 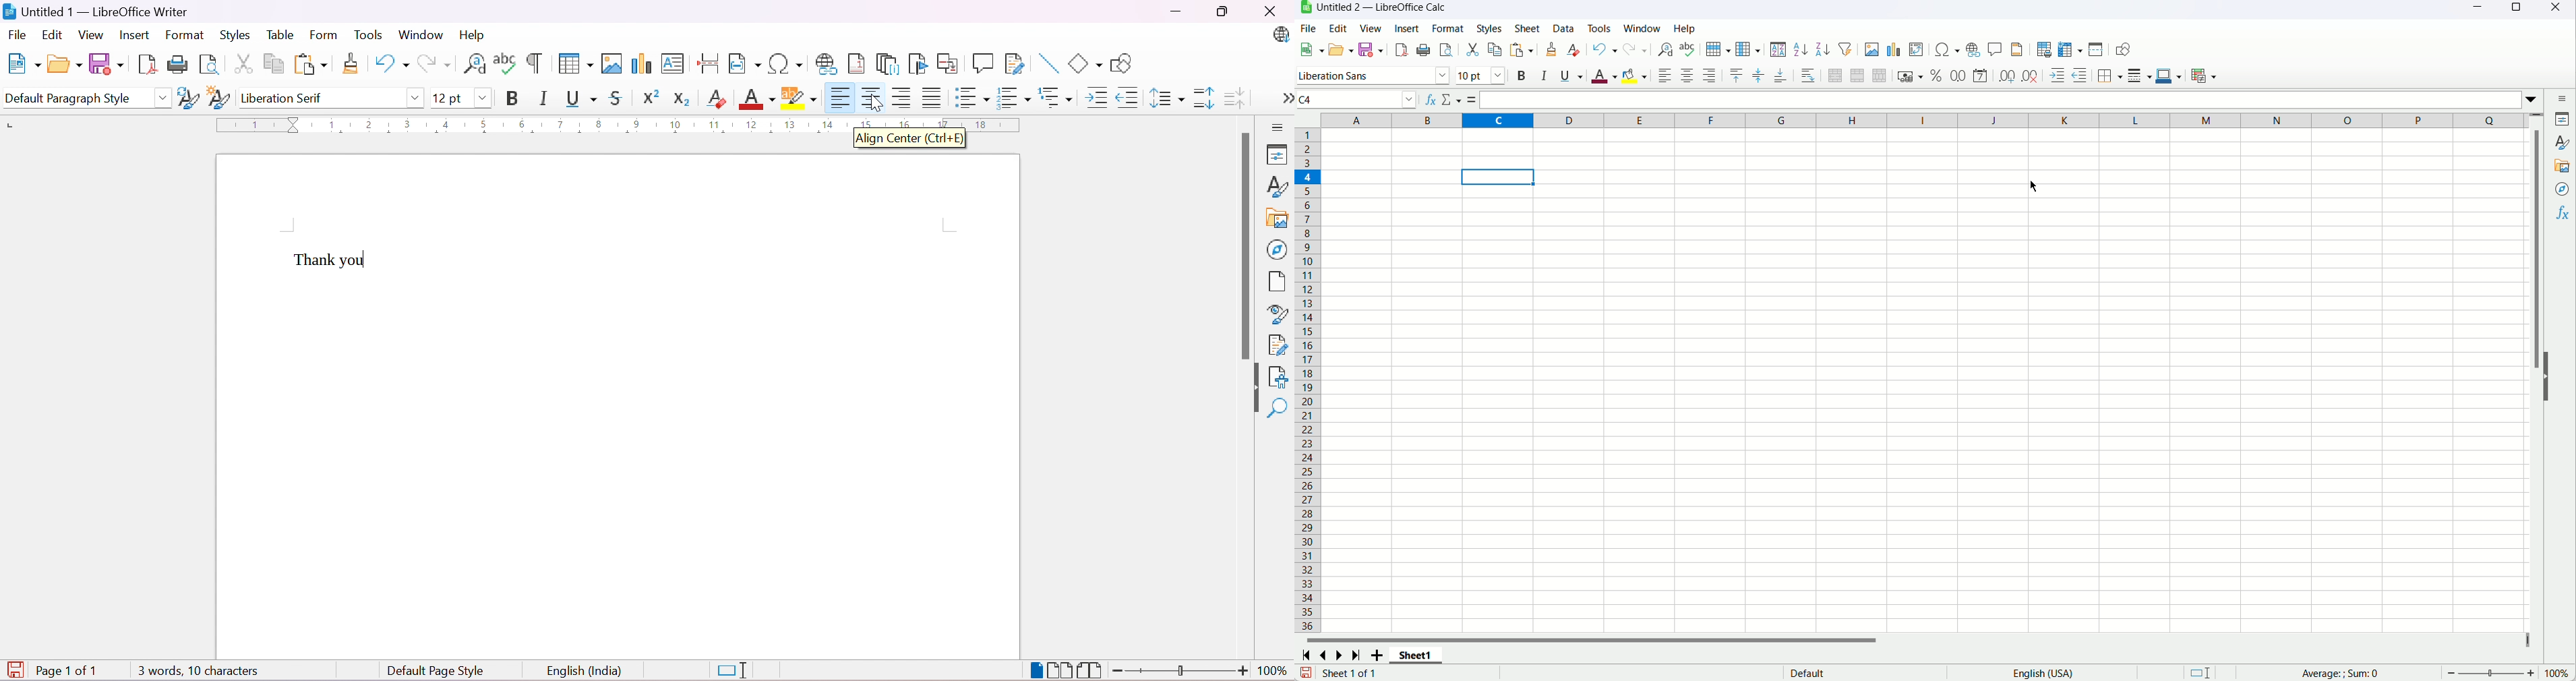 What do you see at coordinates (1283, 36) in the screenshot?
I see `LibreOffice Update Available` at bounding box center [1283, 36].